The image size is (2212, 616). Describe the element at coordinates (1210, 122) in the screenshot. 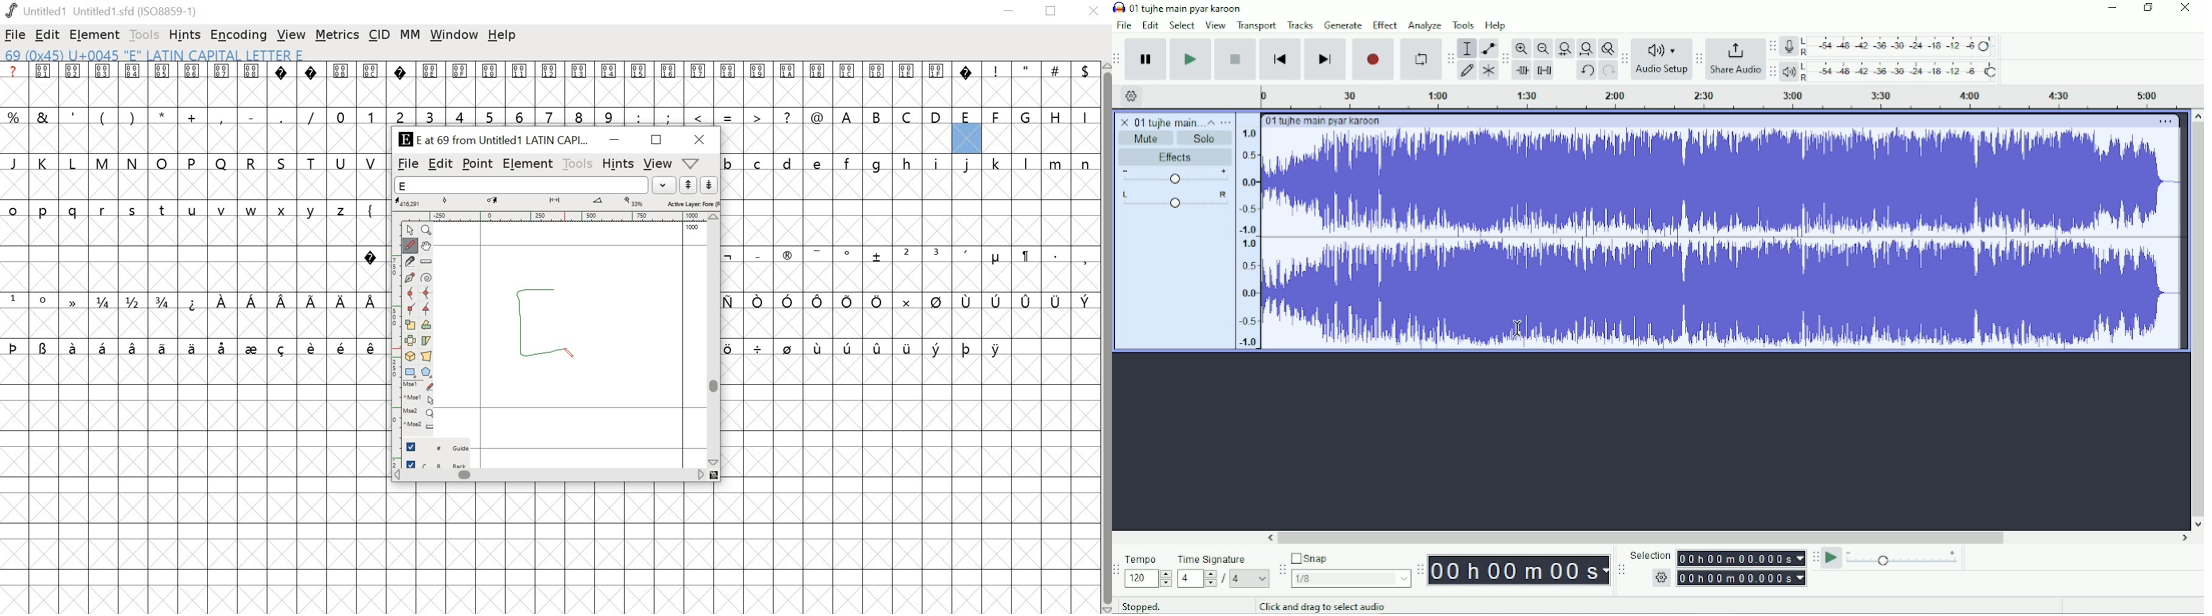

I see `Collapse` at that location.